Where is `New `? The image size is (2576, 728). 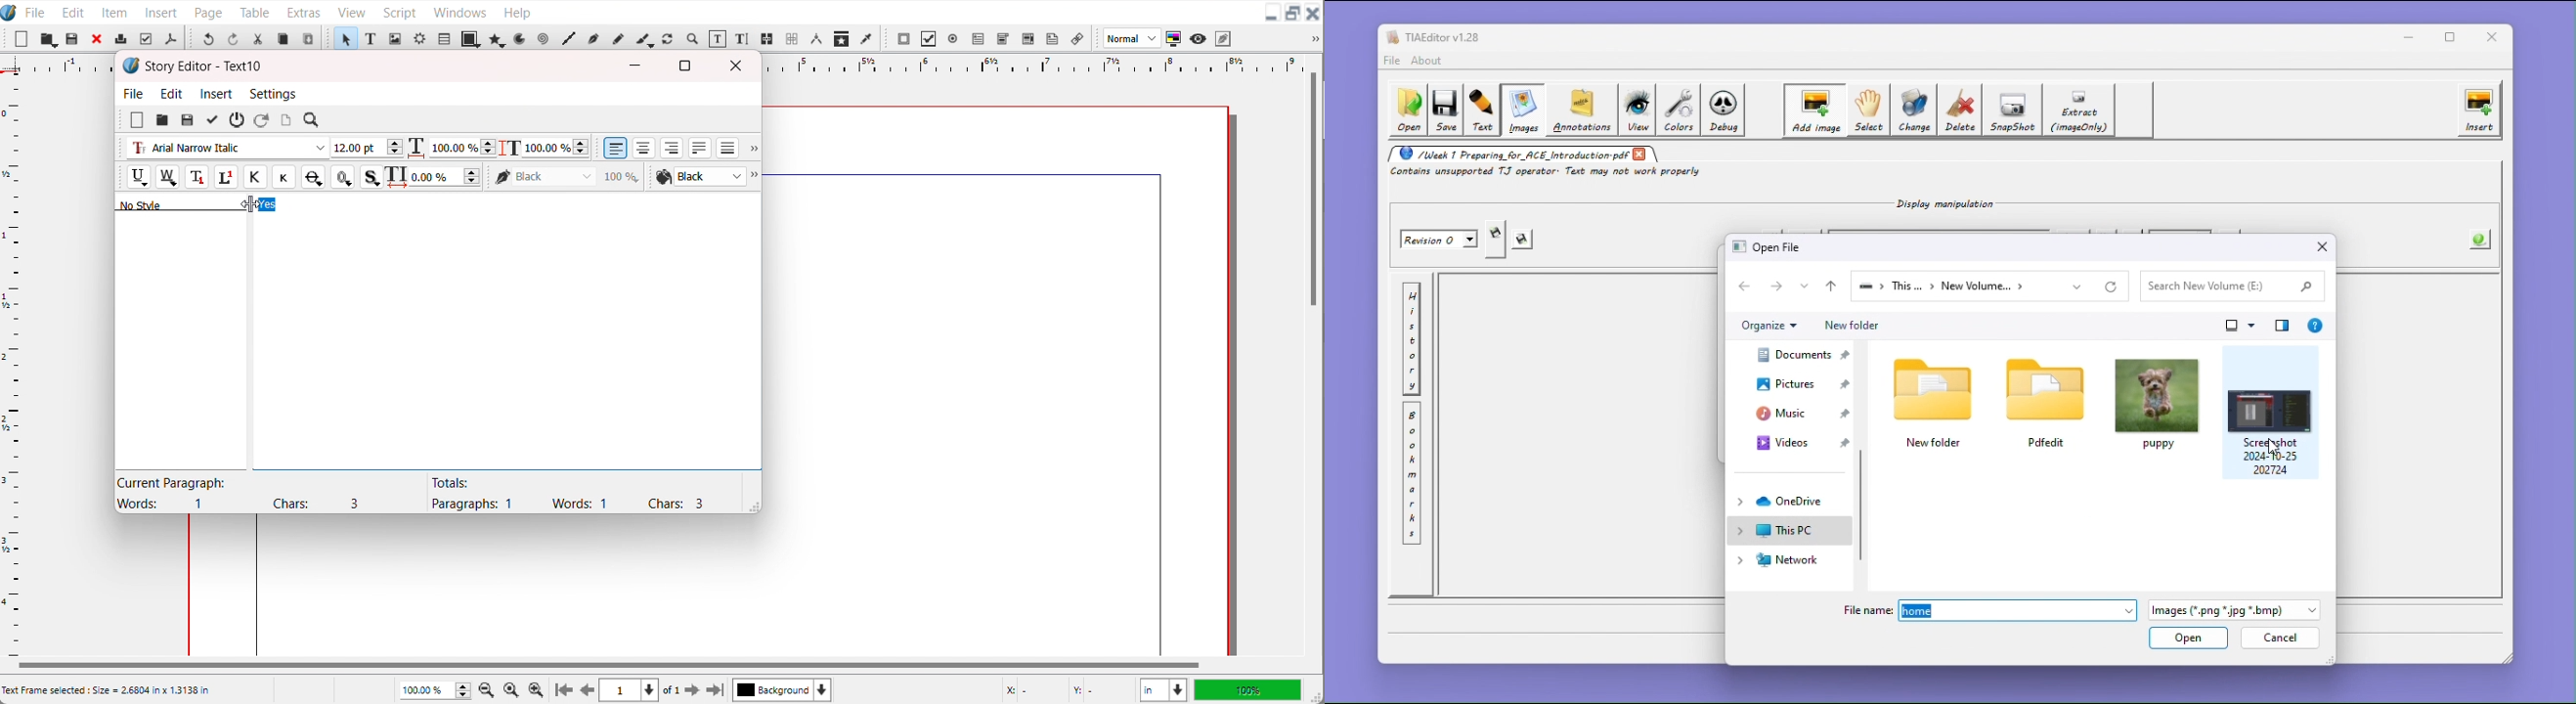
New  is located at coordinates (137, 120).